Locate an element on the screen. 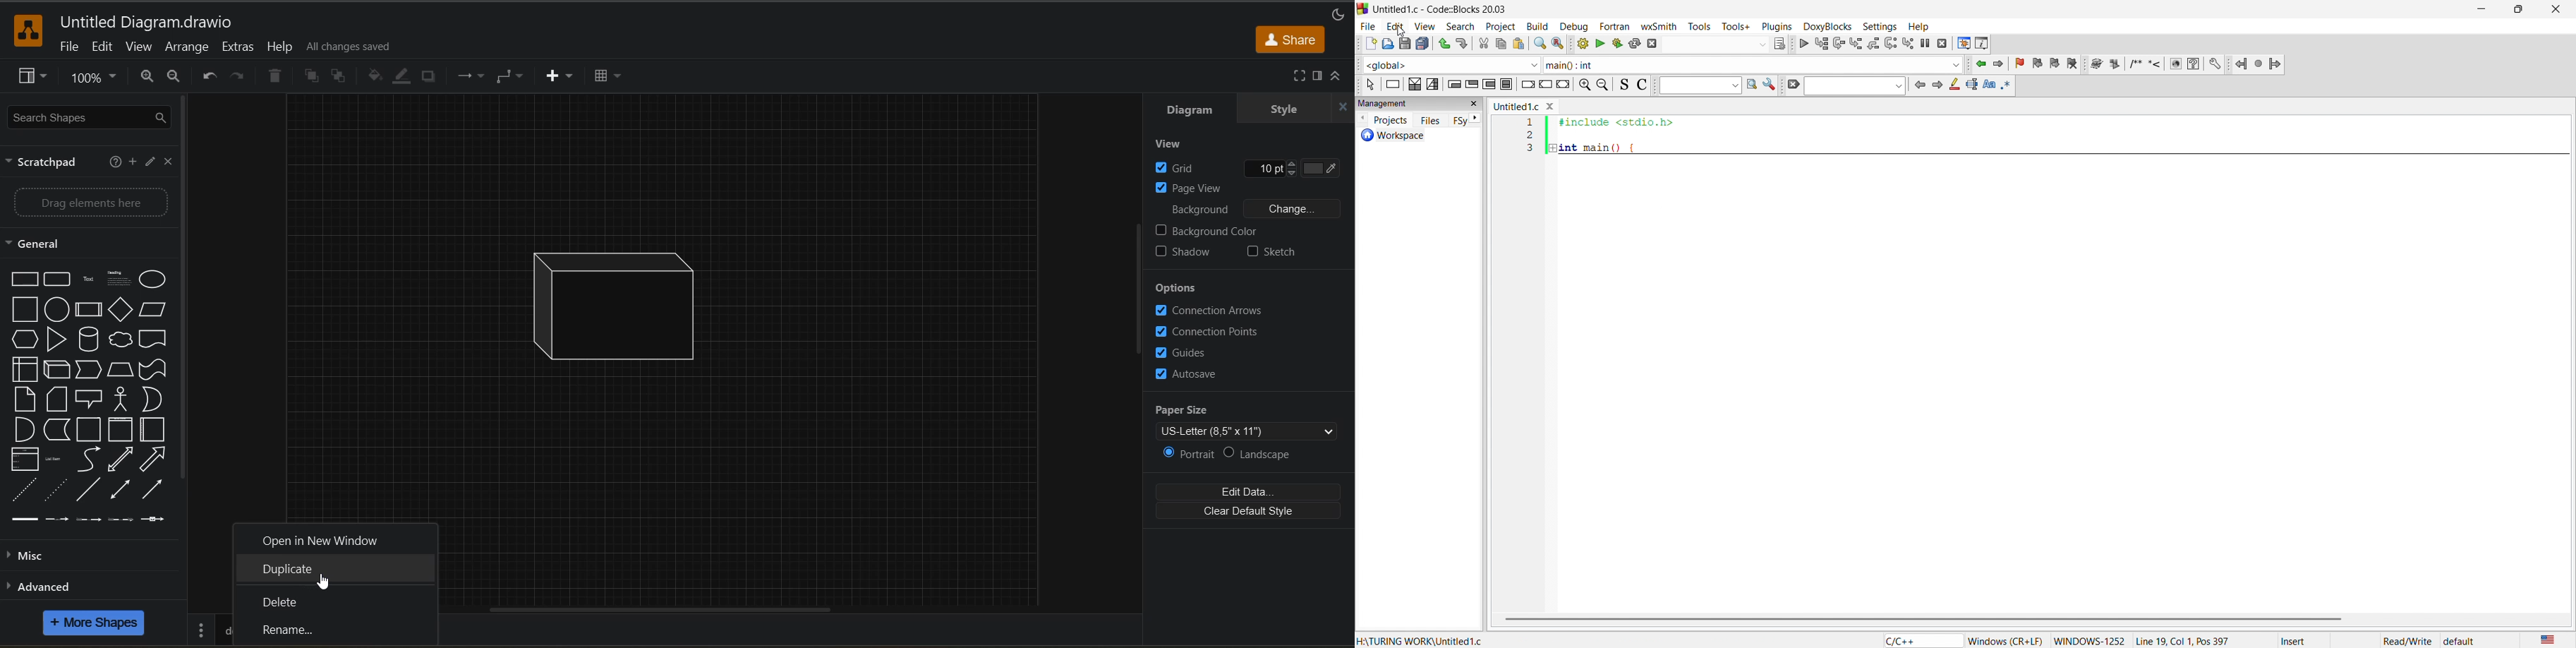 The height and width of the screenshot is (672, 2576). zoom out is located at coordinates (1604, 84).